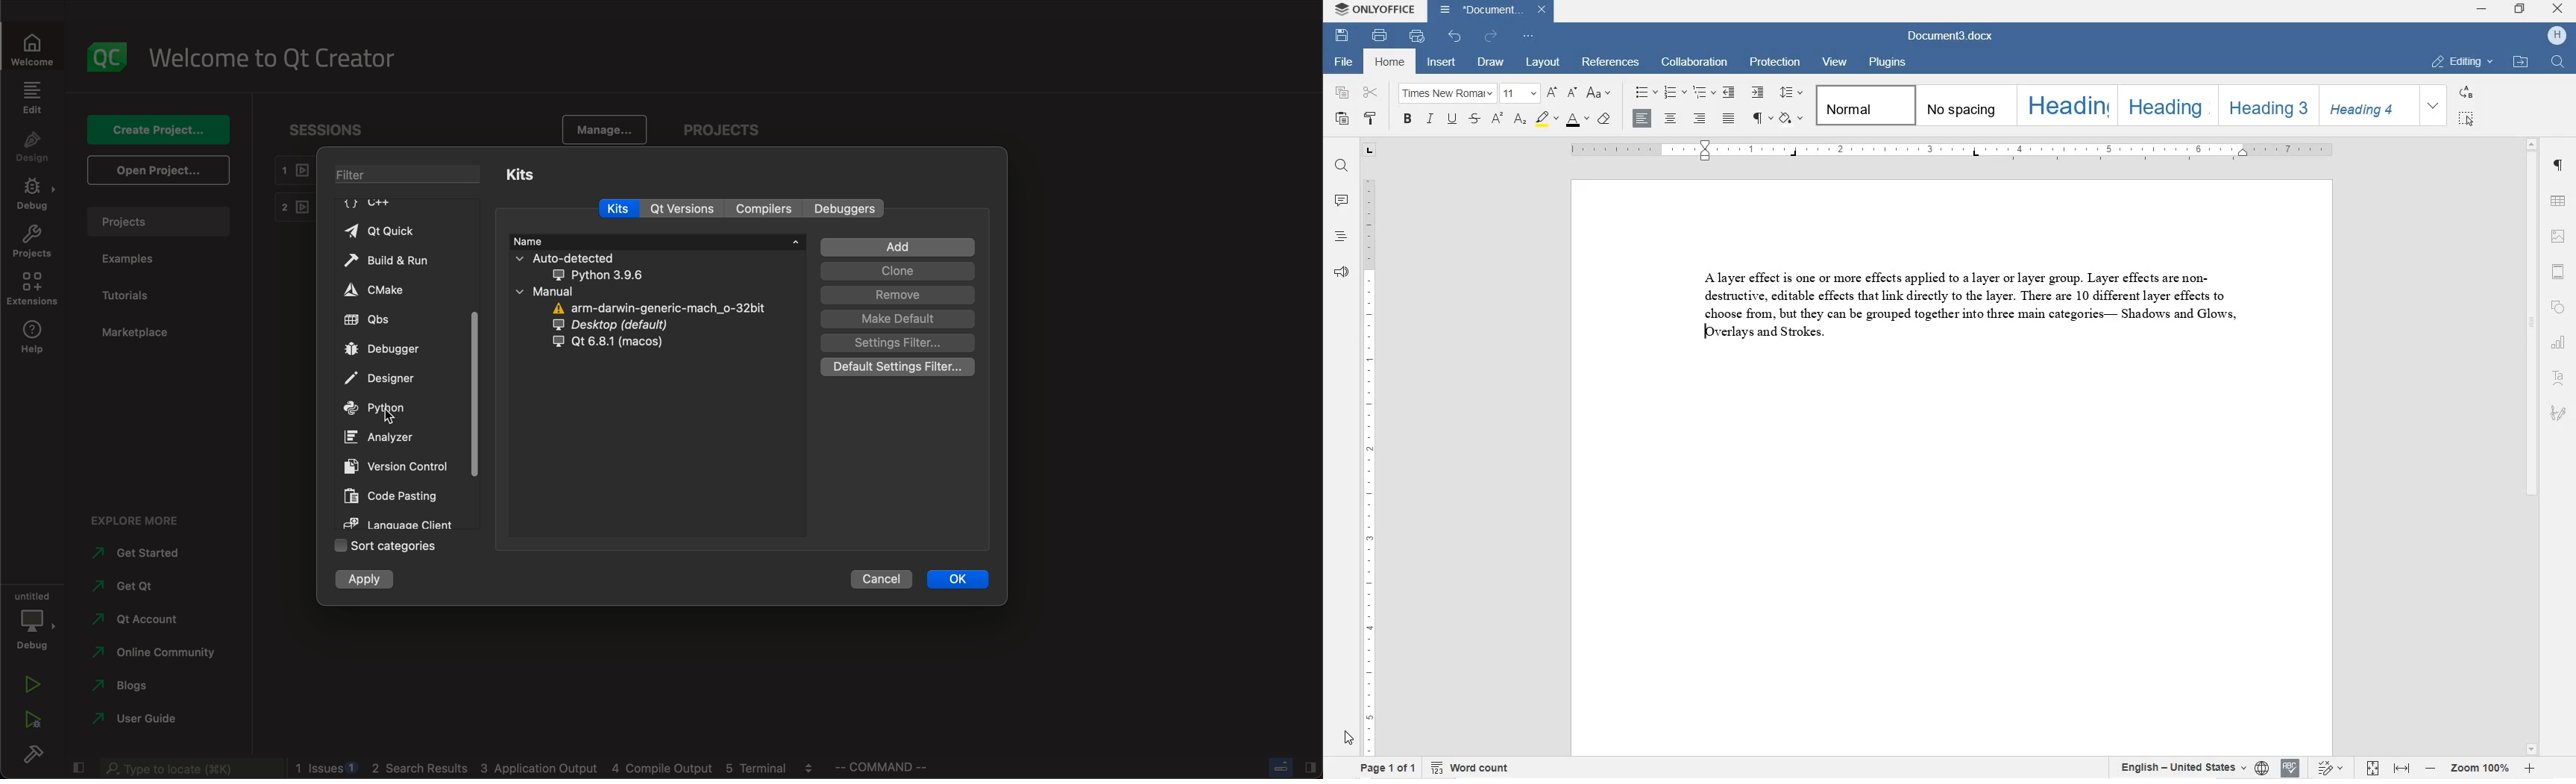 The height and width of the screenshot is (784, 2576). What do you see at coordinates (598, 344) in the screenshot?
I see `qt ` at bounding box center [598, 344].